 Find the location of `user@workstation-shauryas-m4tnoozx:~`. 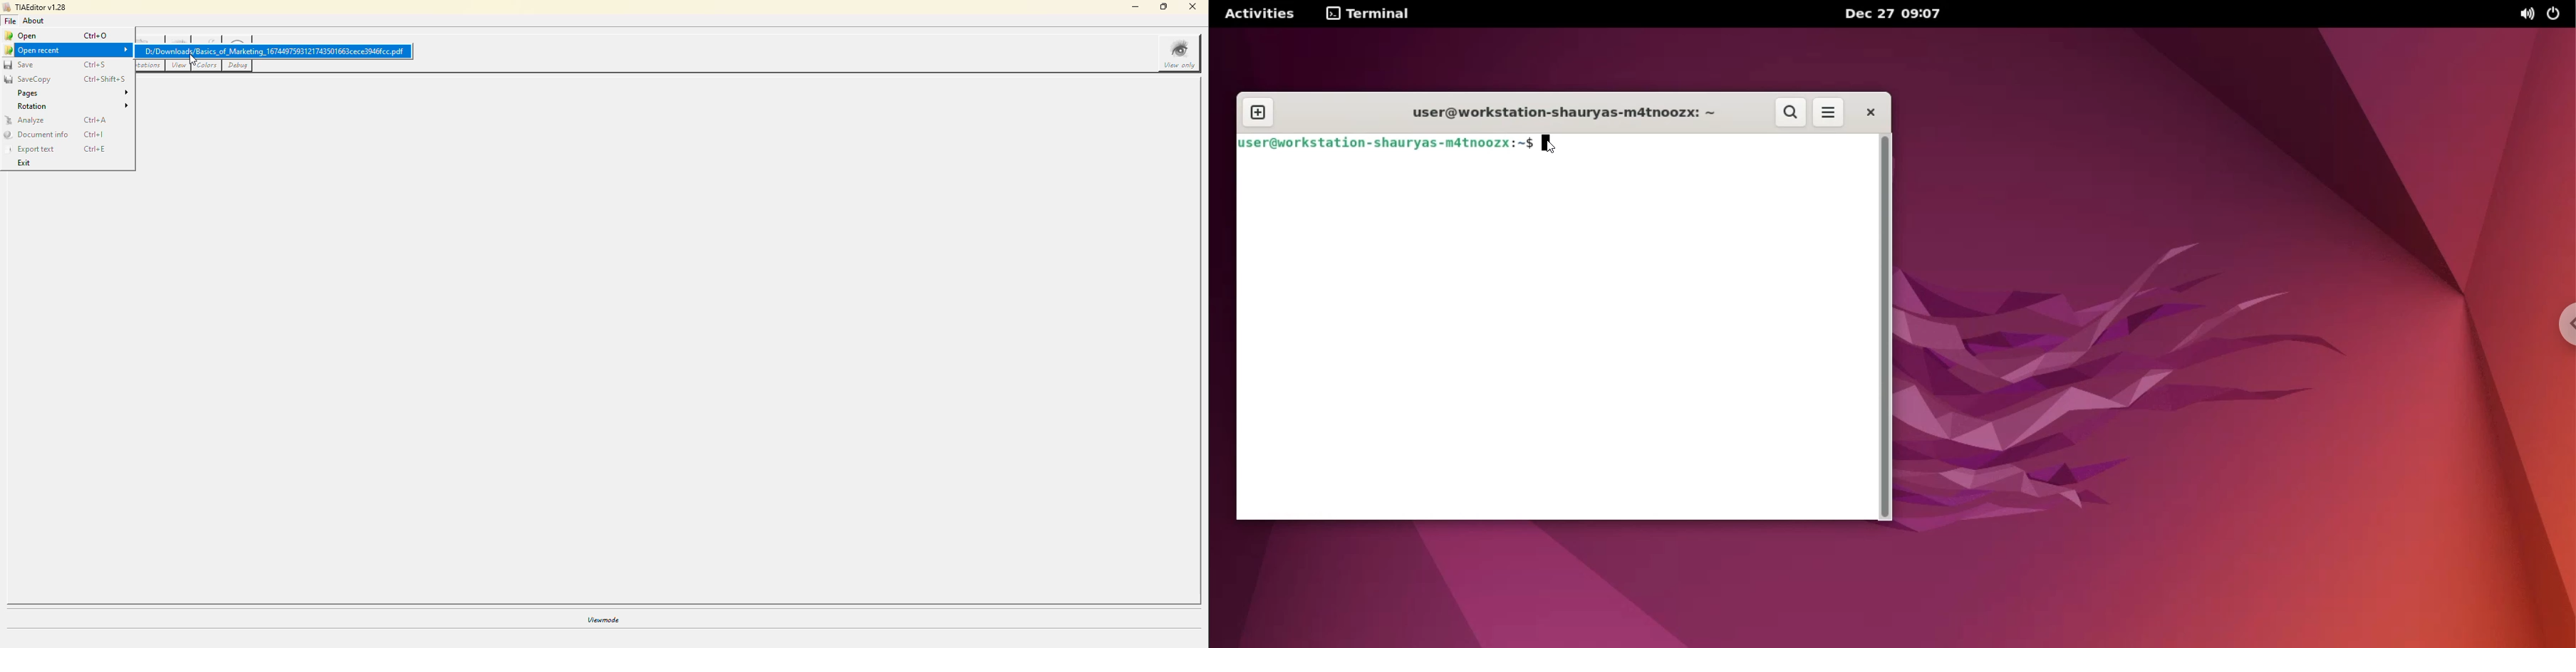

user@workstation-shauryas-m4tnoozx:~ is located at coordinates (1558, 112).